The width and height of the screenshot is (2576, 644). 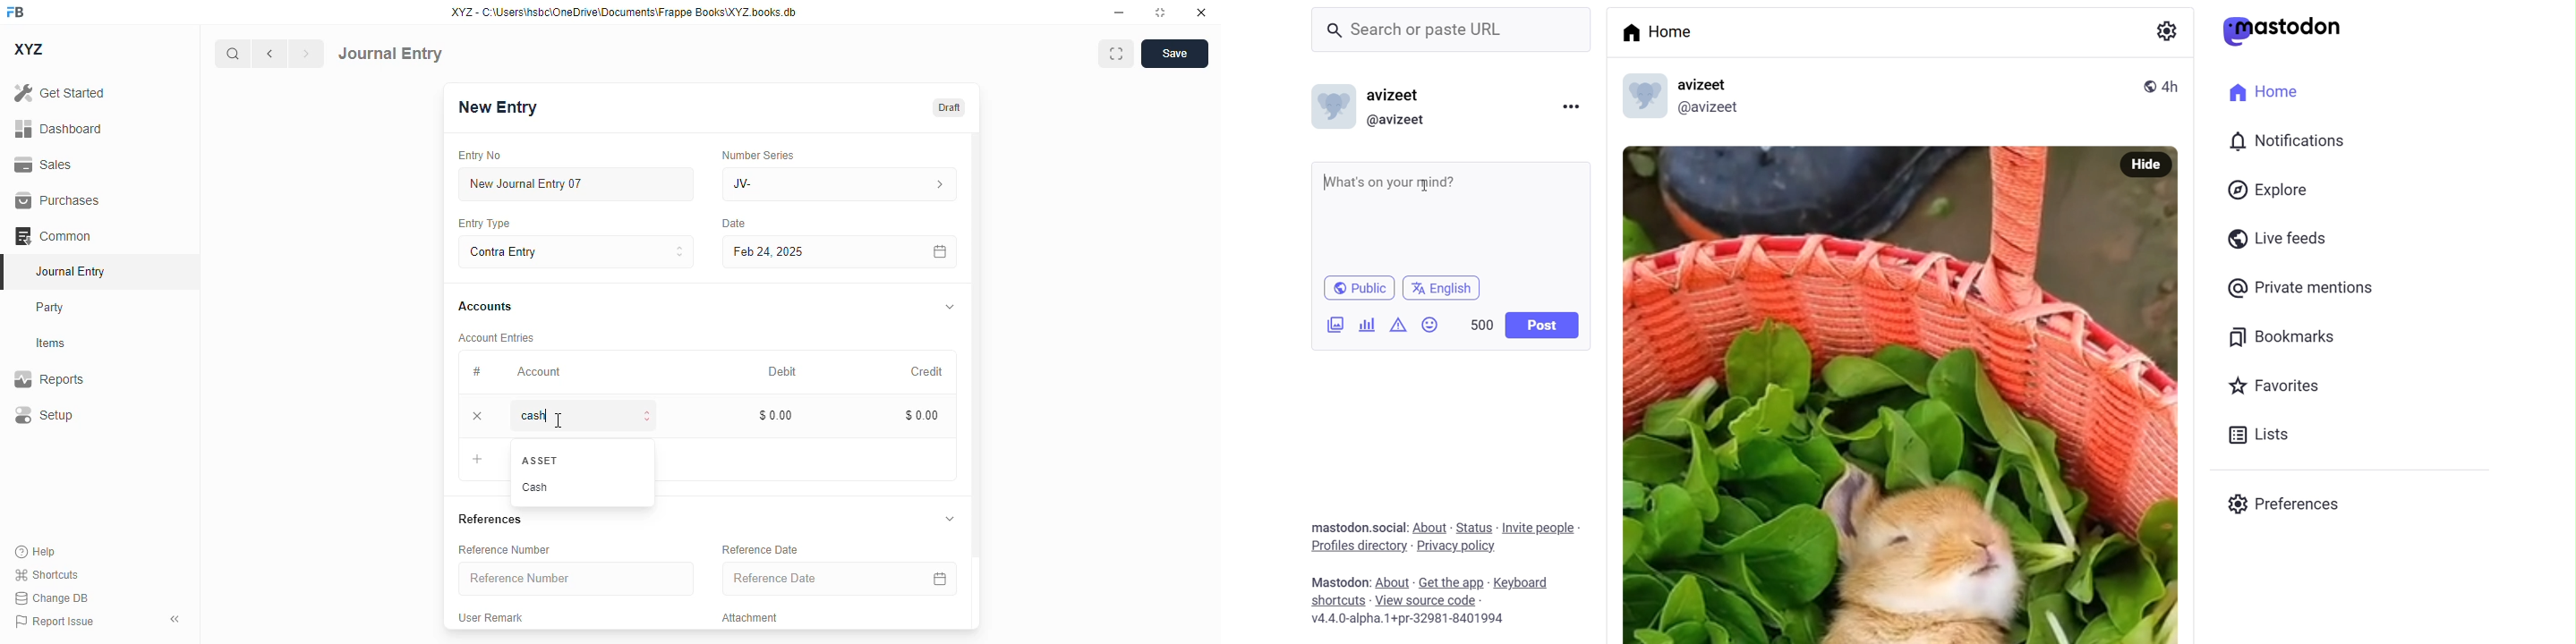 What do you see at coordinates (475, 371) in the screenshot?
I see `#` at bounding box center [475, 371].